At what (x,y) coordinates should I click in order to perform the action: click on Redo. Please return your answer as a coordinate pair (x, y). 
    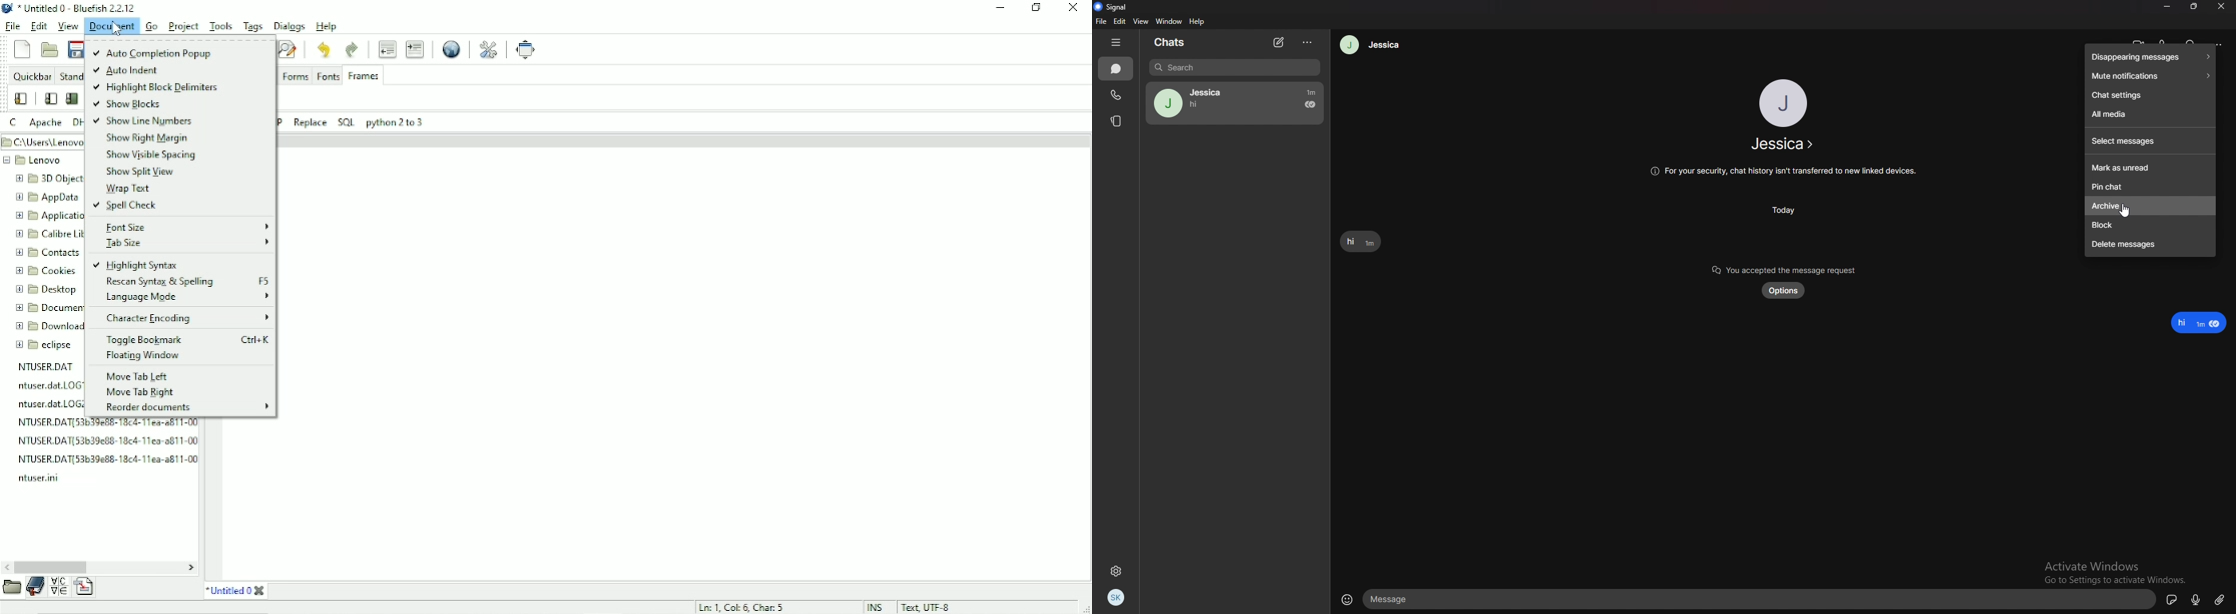
    Looking at the image, I should click on (351, 49).